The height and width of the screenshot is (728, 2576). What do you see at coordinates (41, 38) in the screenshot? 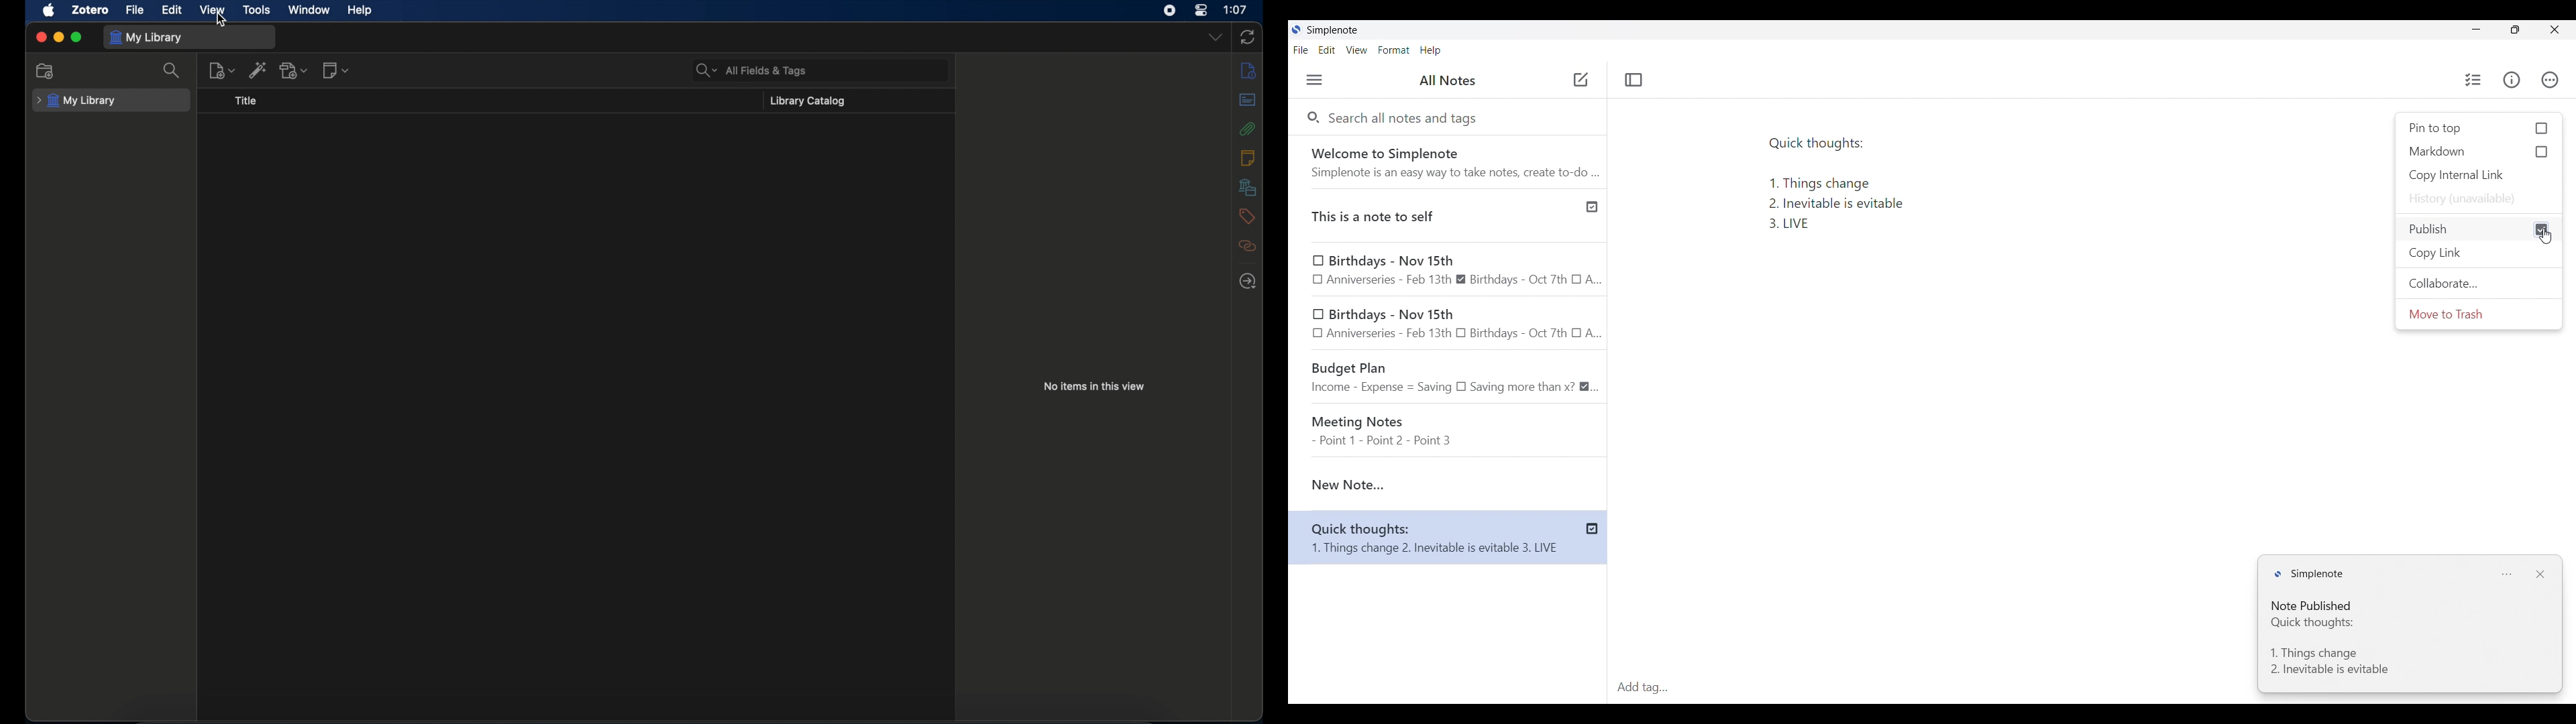
I see `close` at bounding box center [41, 38].